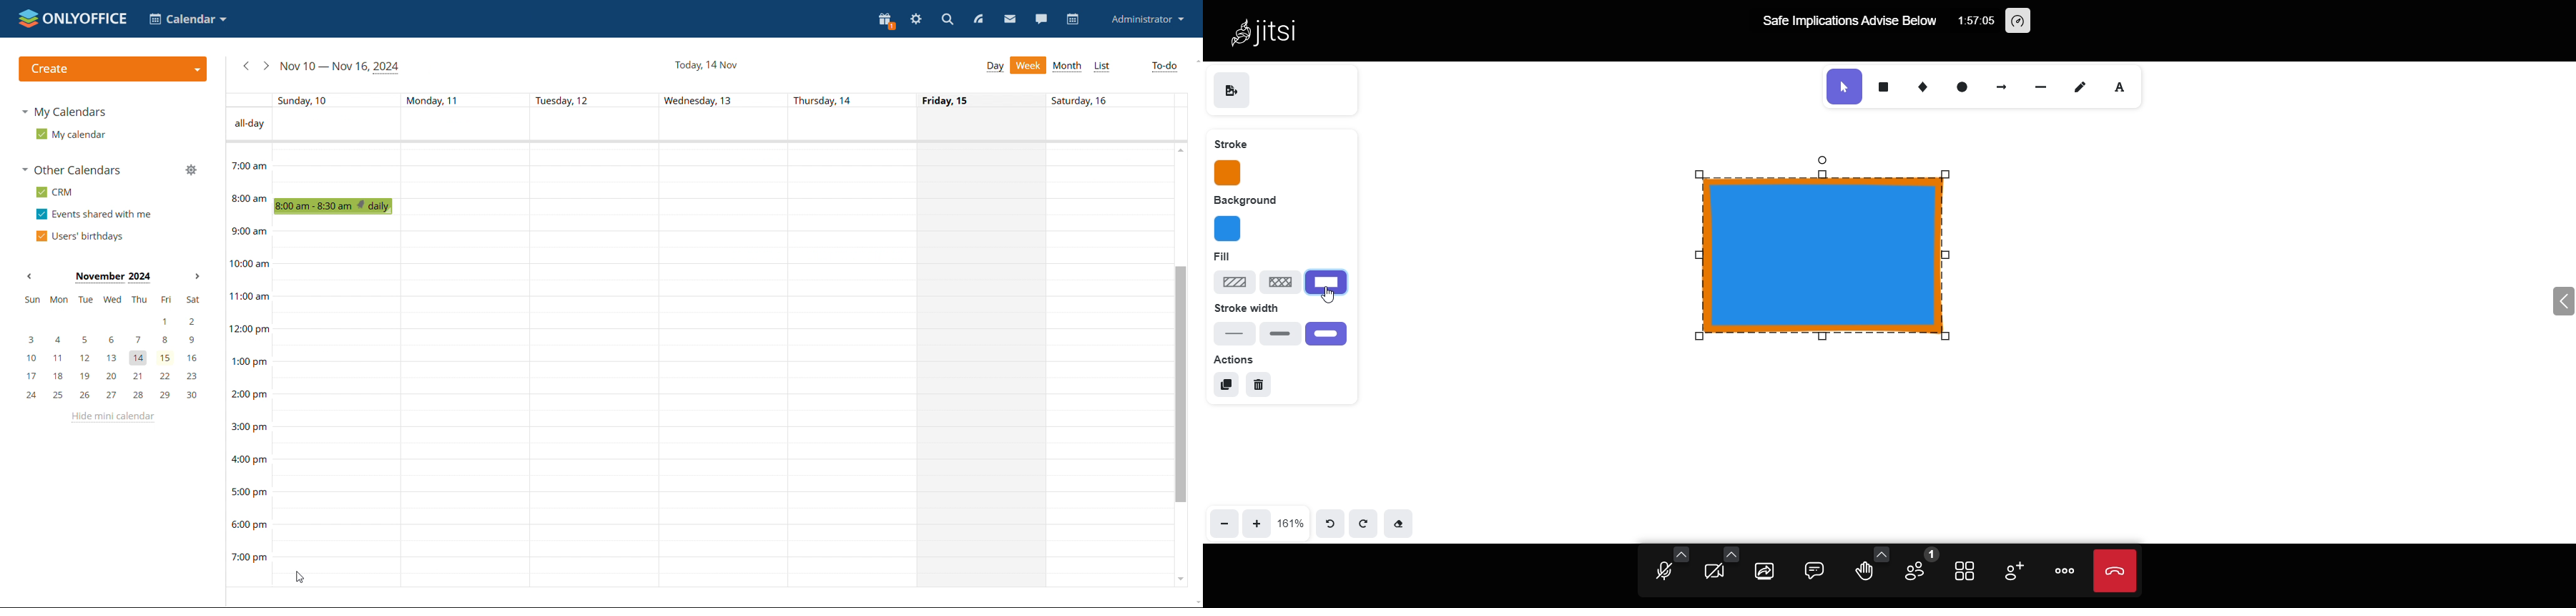 The height and width of the screenshot is (616, 2576). I want to click on stroke width, so click(1253, 308).